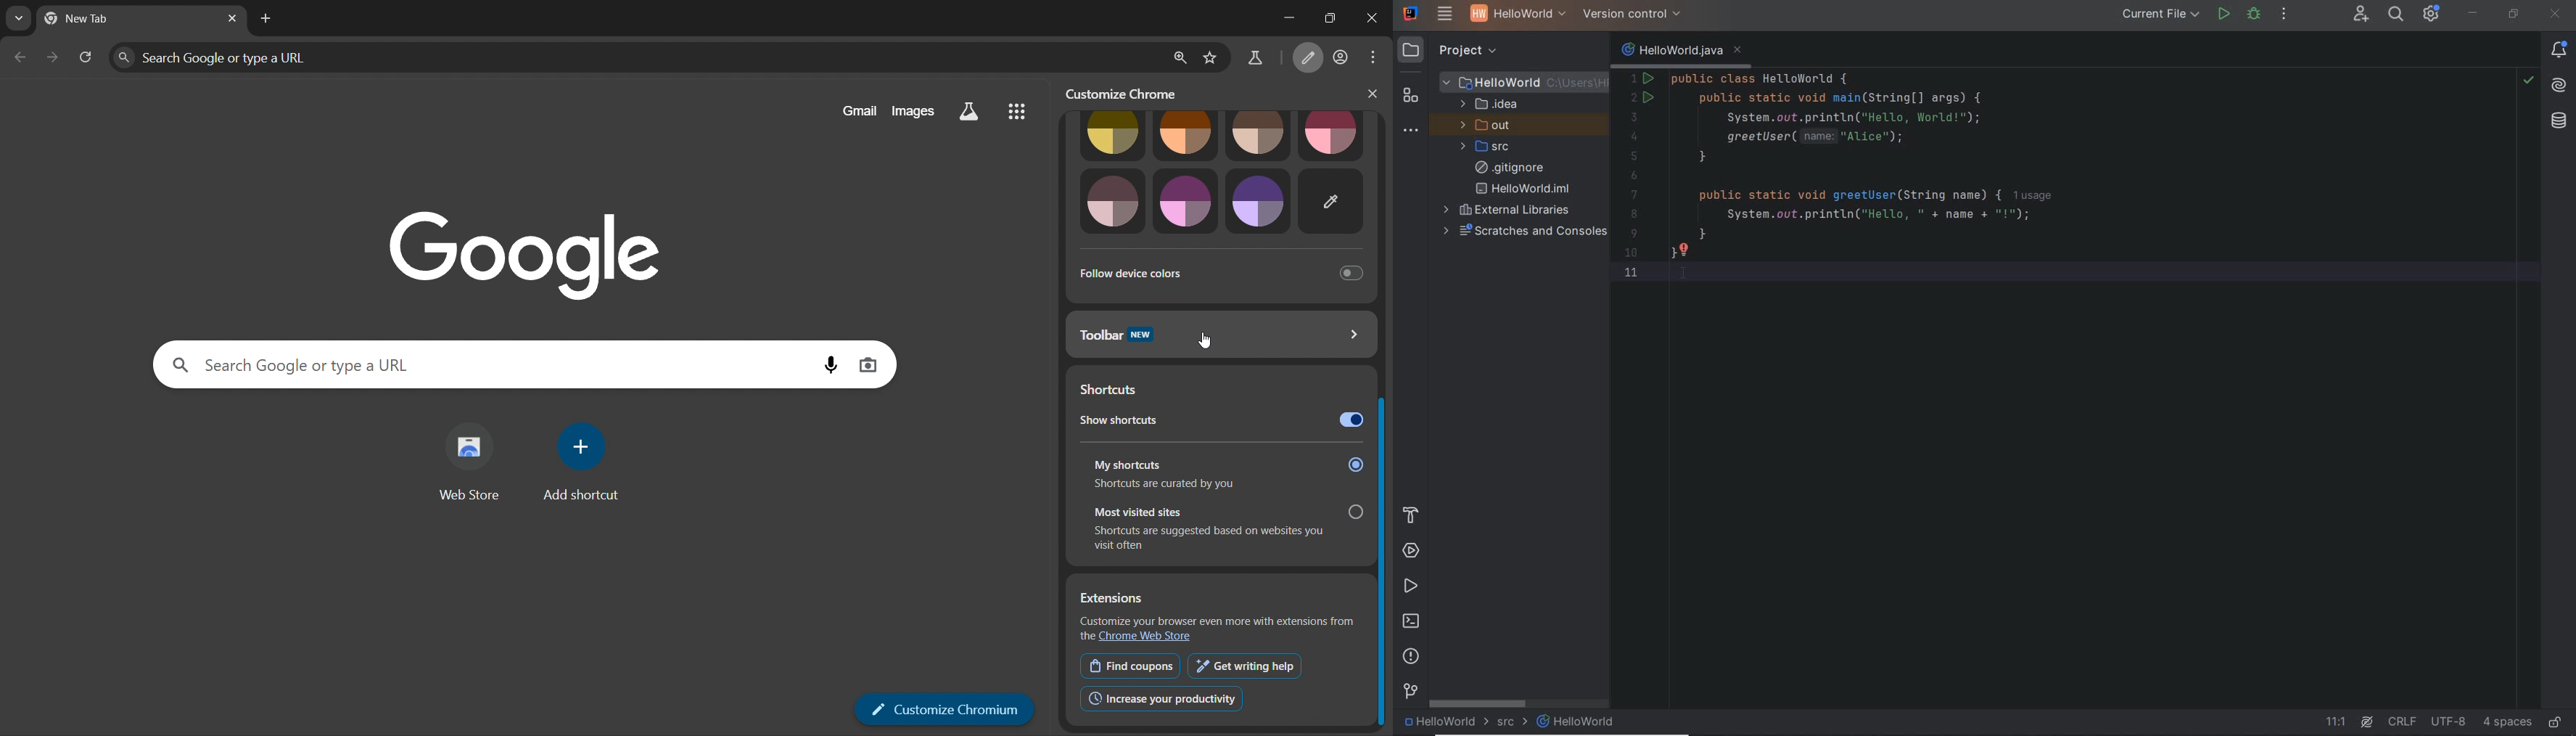 The width and height of the screenshot is (2576, 756). Describe the element at coordinates (54, 59) in the screenshot. I see `go forward one page` at that location.